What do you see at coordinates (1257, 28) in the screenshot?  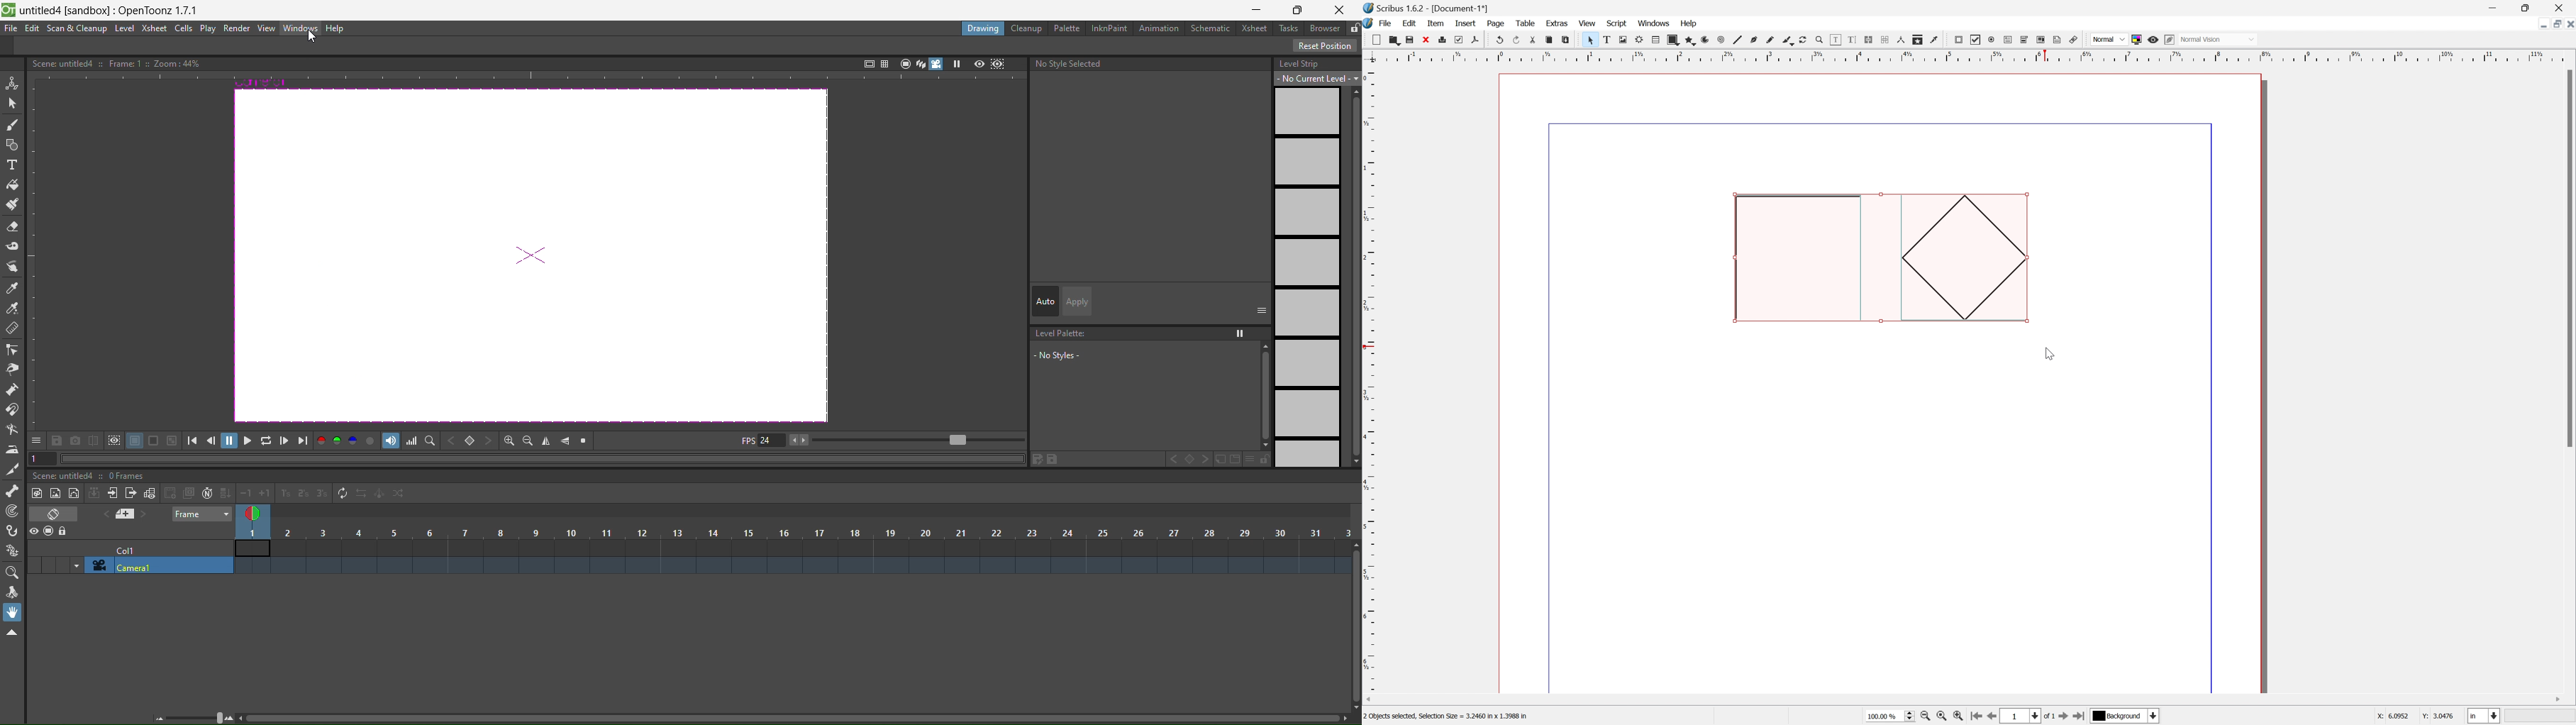 I see `xsheet` at bounding box center [1257, 28].